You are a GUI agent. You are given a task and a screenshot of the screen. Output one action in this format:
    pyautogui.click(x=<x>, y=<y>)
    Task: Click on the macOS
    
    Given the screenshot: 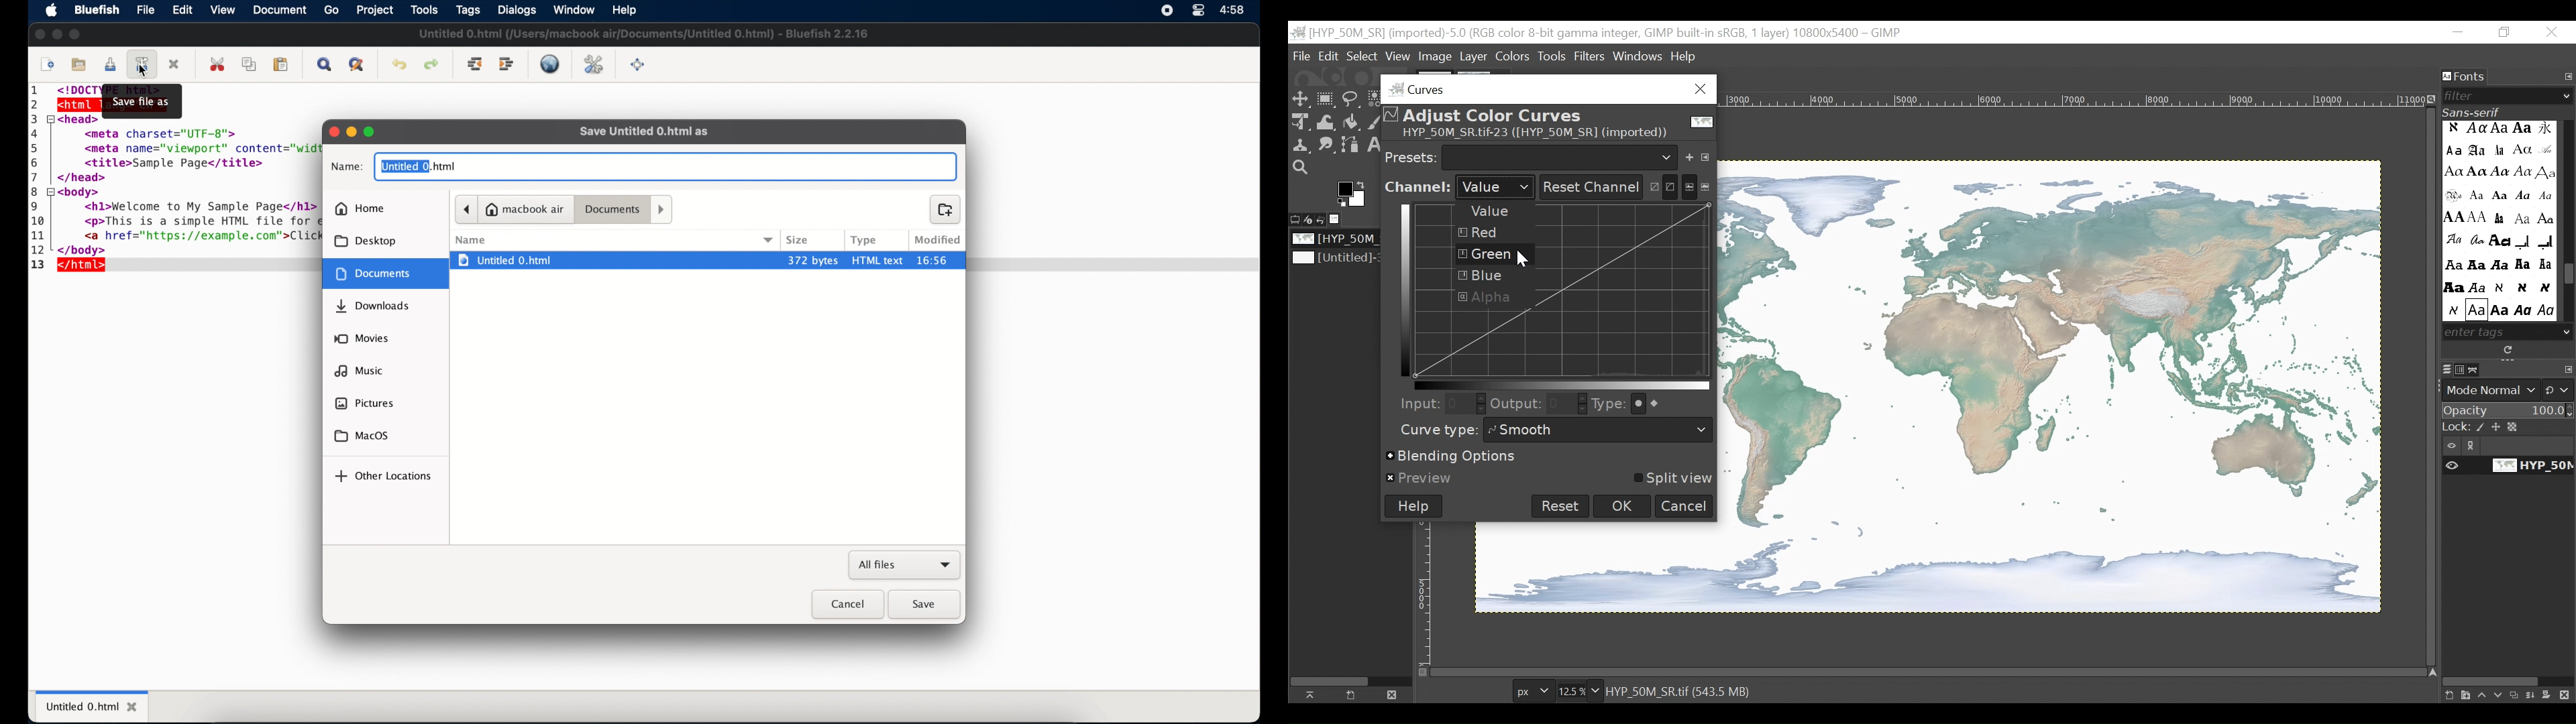 What is the action you would take?
    pyautogui.click(x=362, y=436)
    